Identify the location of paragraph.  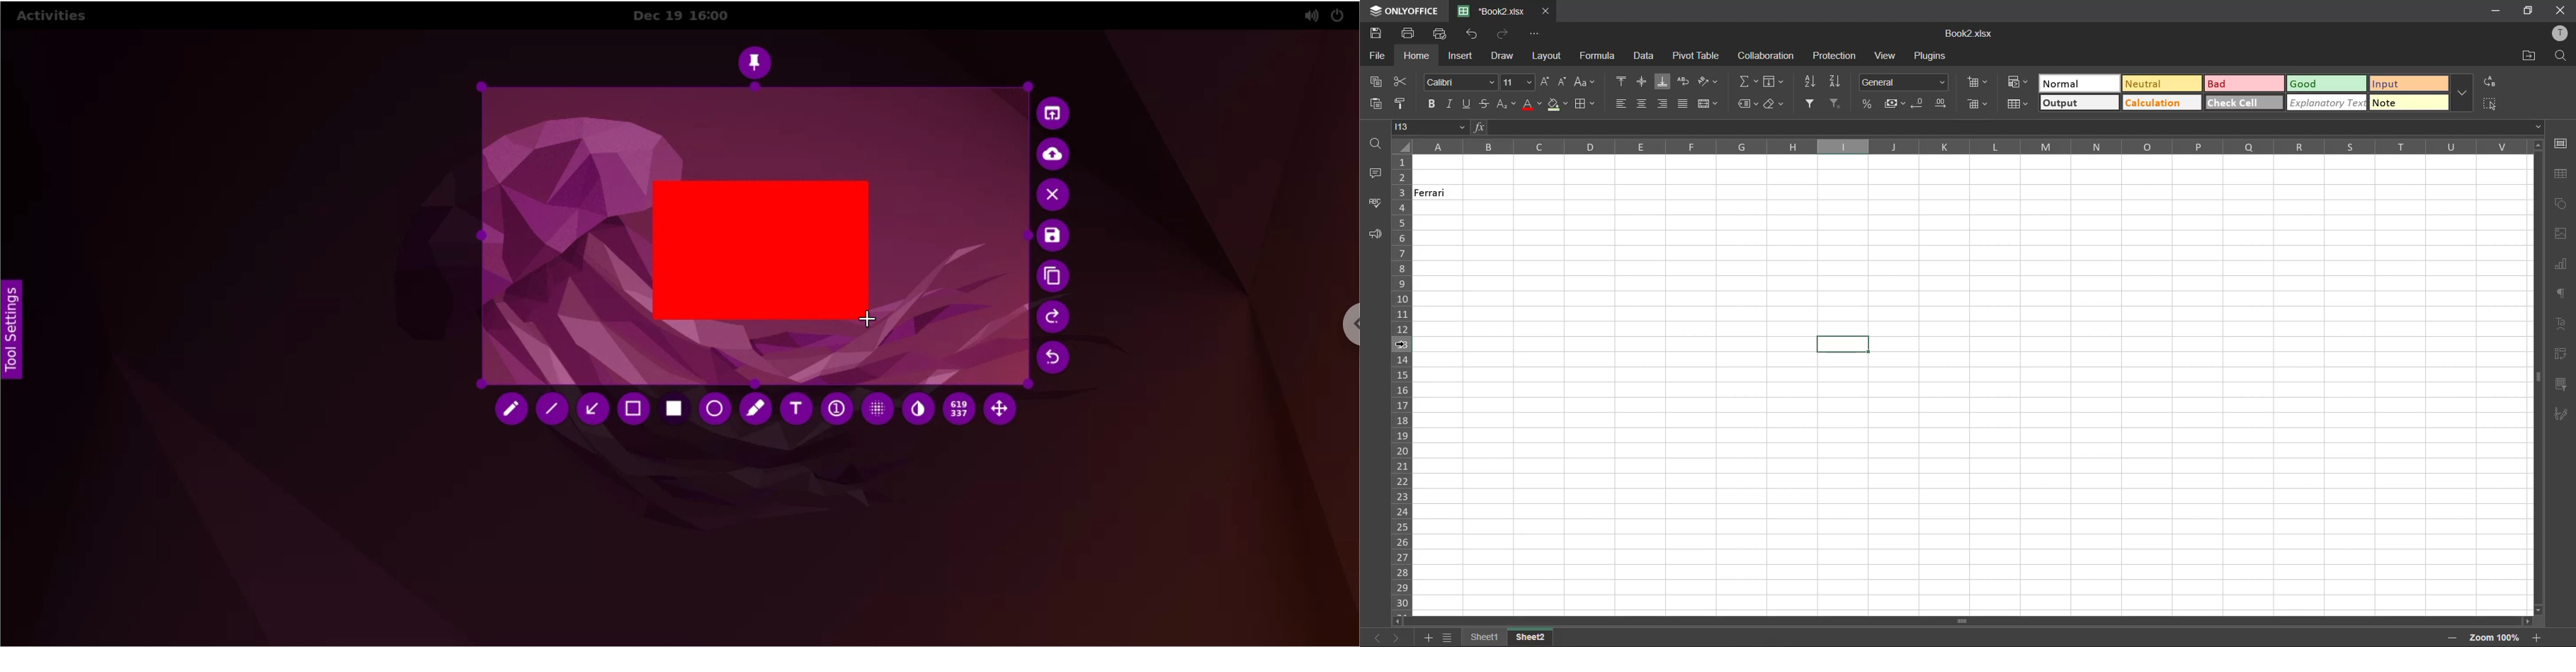
(2562, 296).